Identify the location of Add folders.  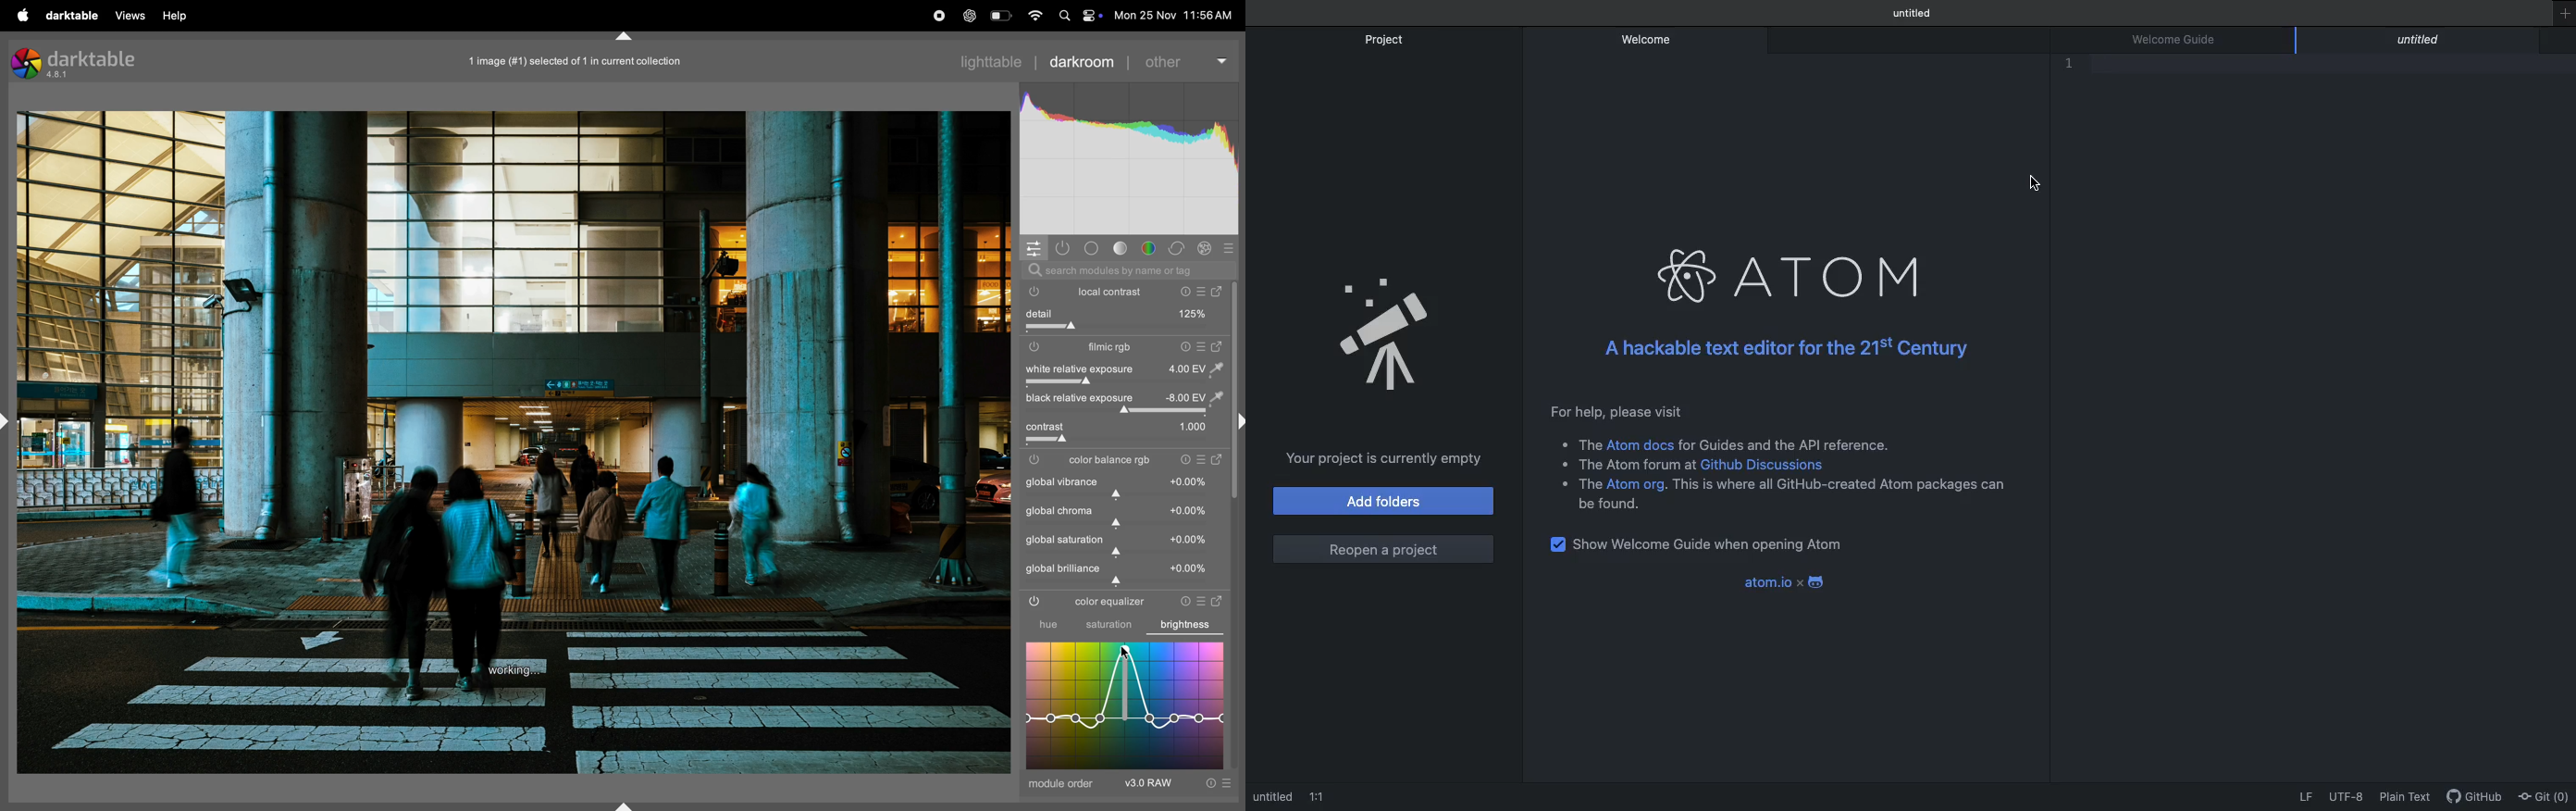
(1381, 503).